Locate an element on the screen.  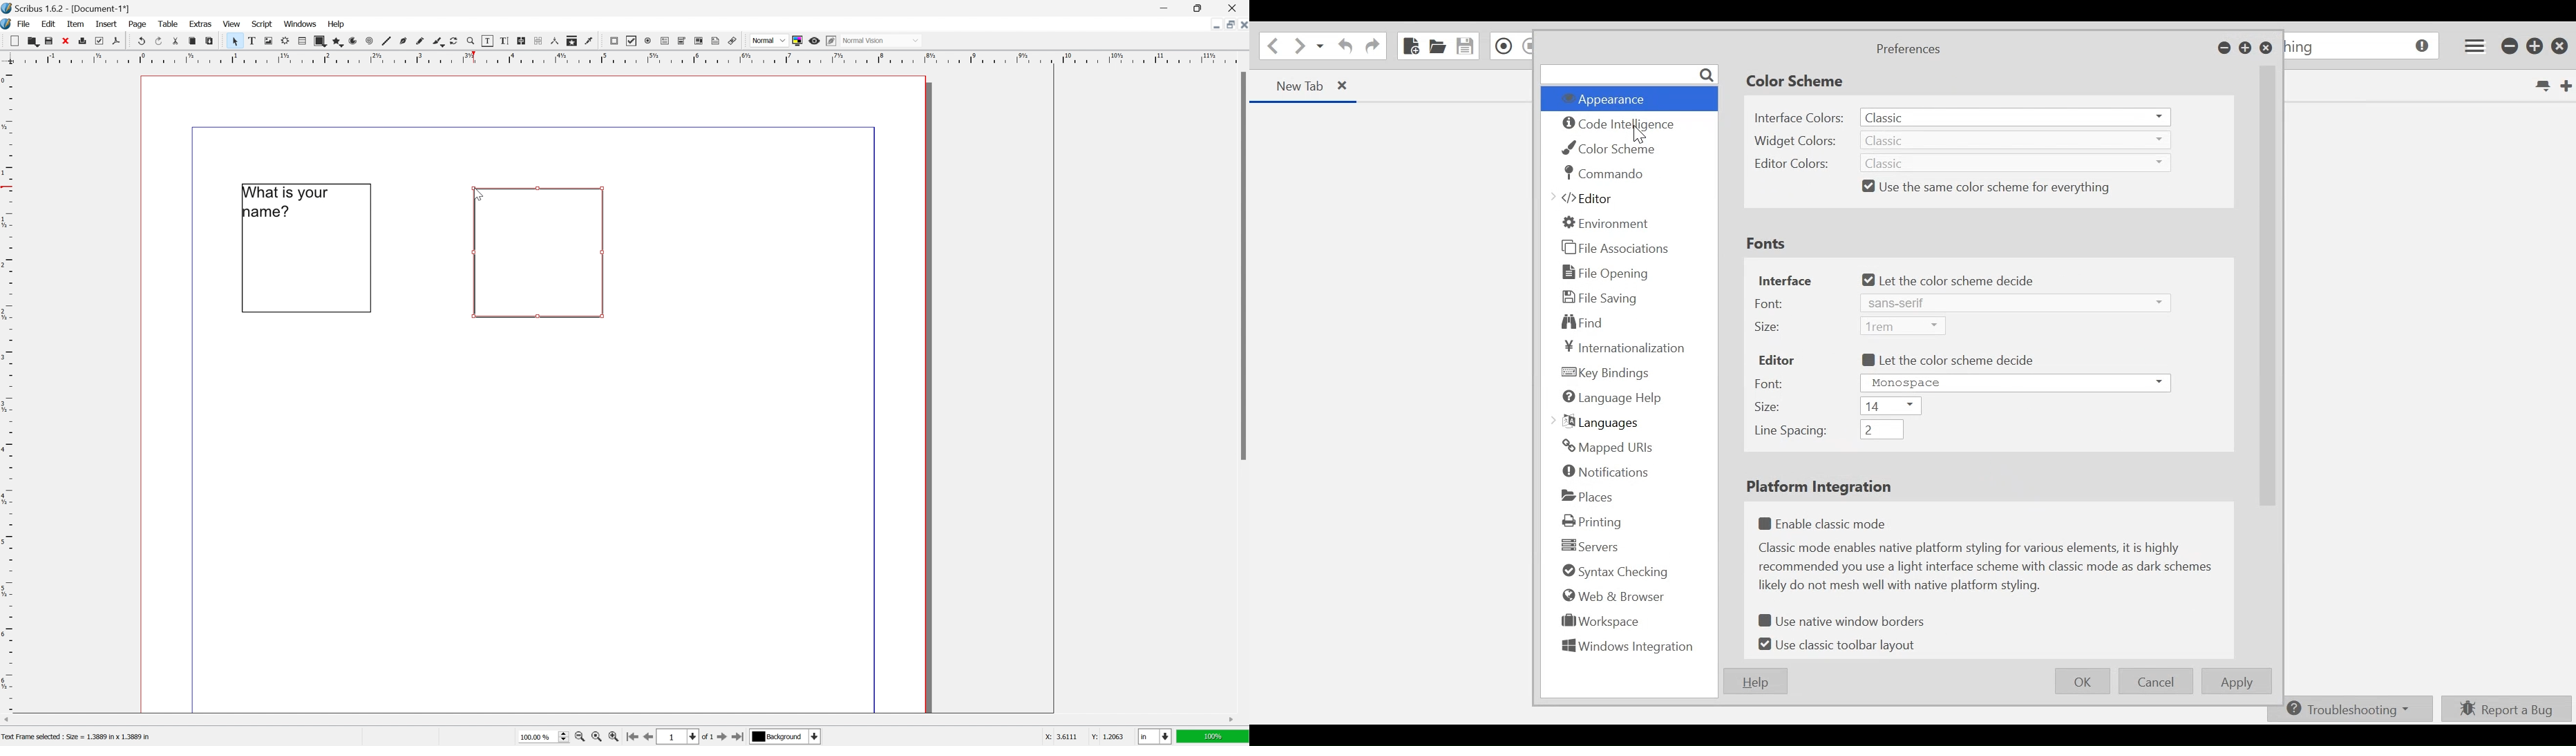
render frame is located at coordinates (284, 40).